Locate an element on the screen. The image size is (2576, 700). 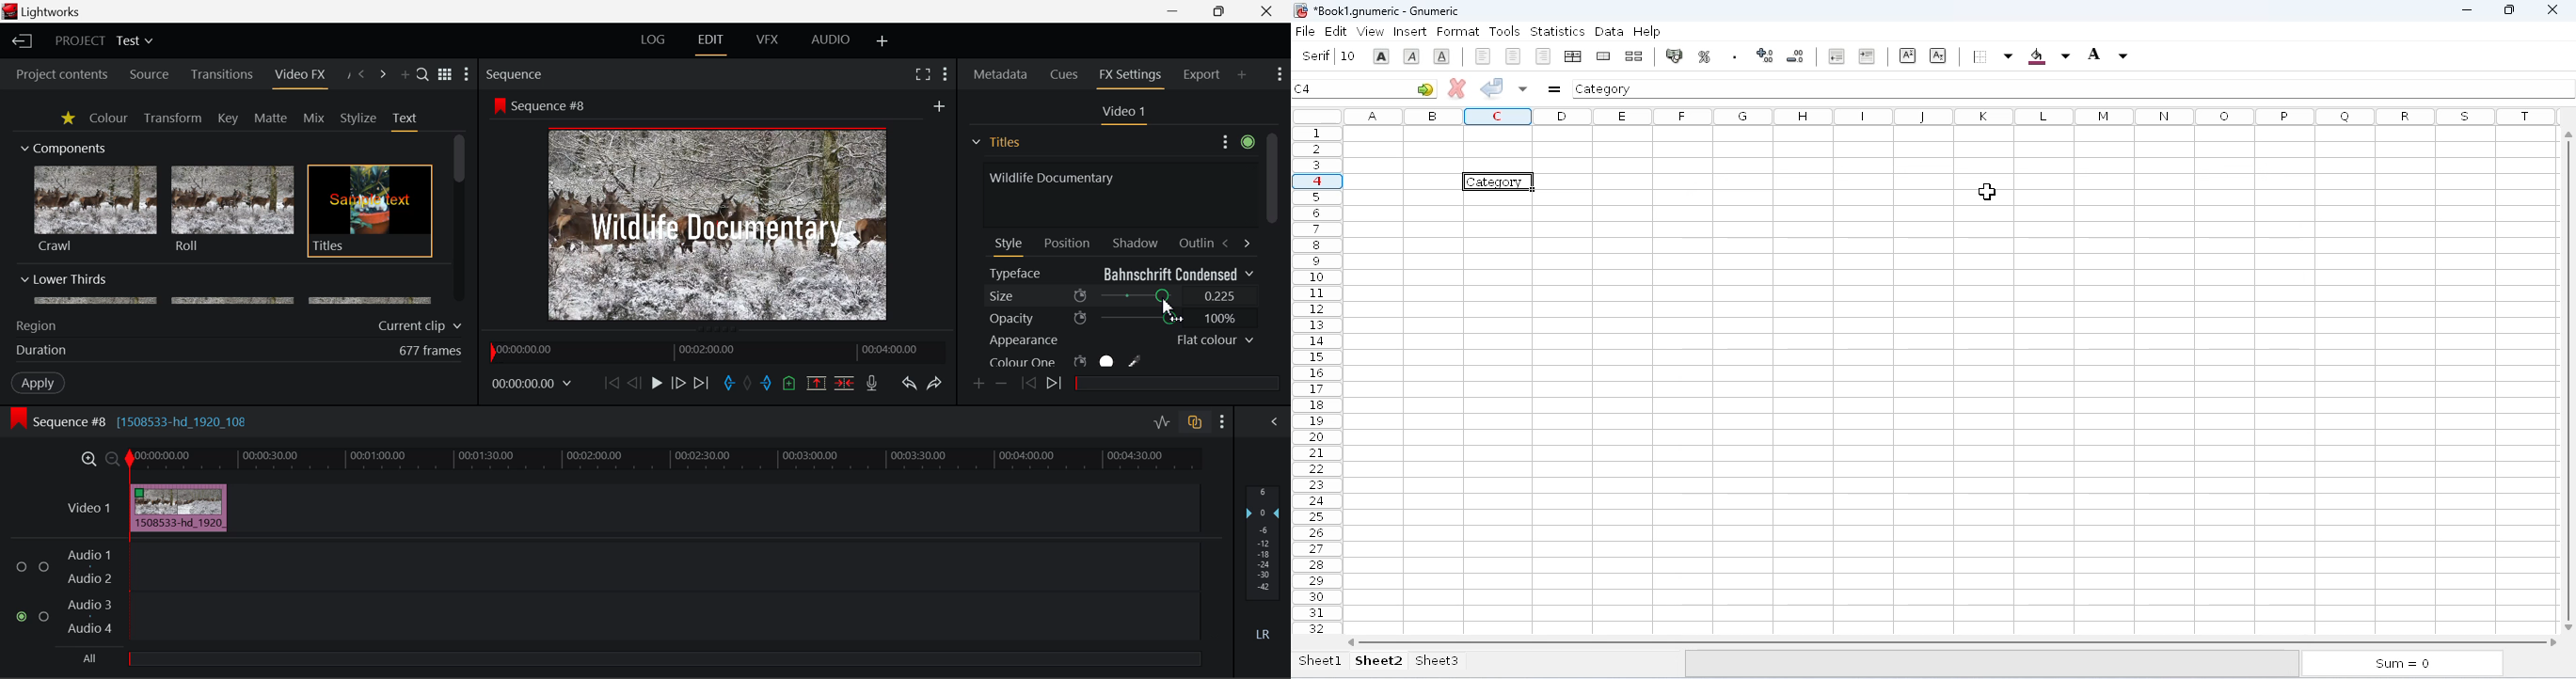
Shadow is located at coordinates (1137, 240).